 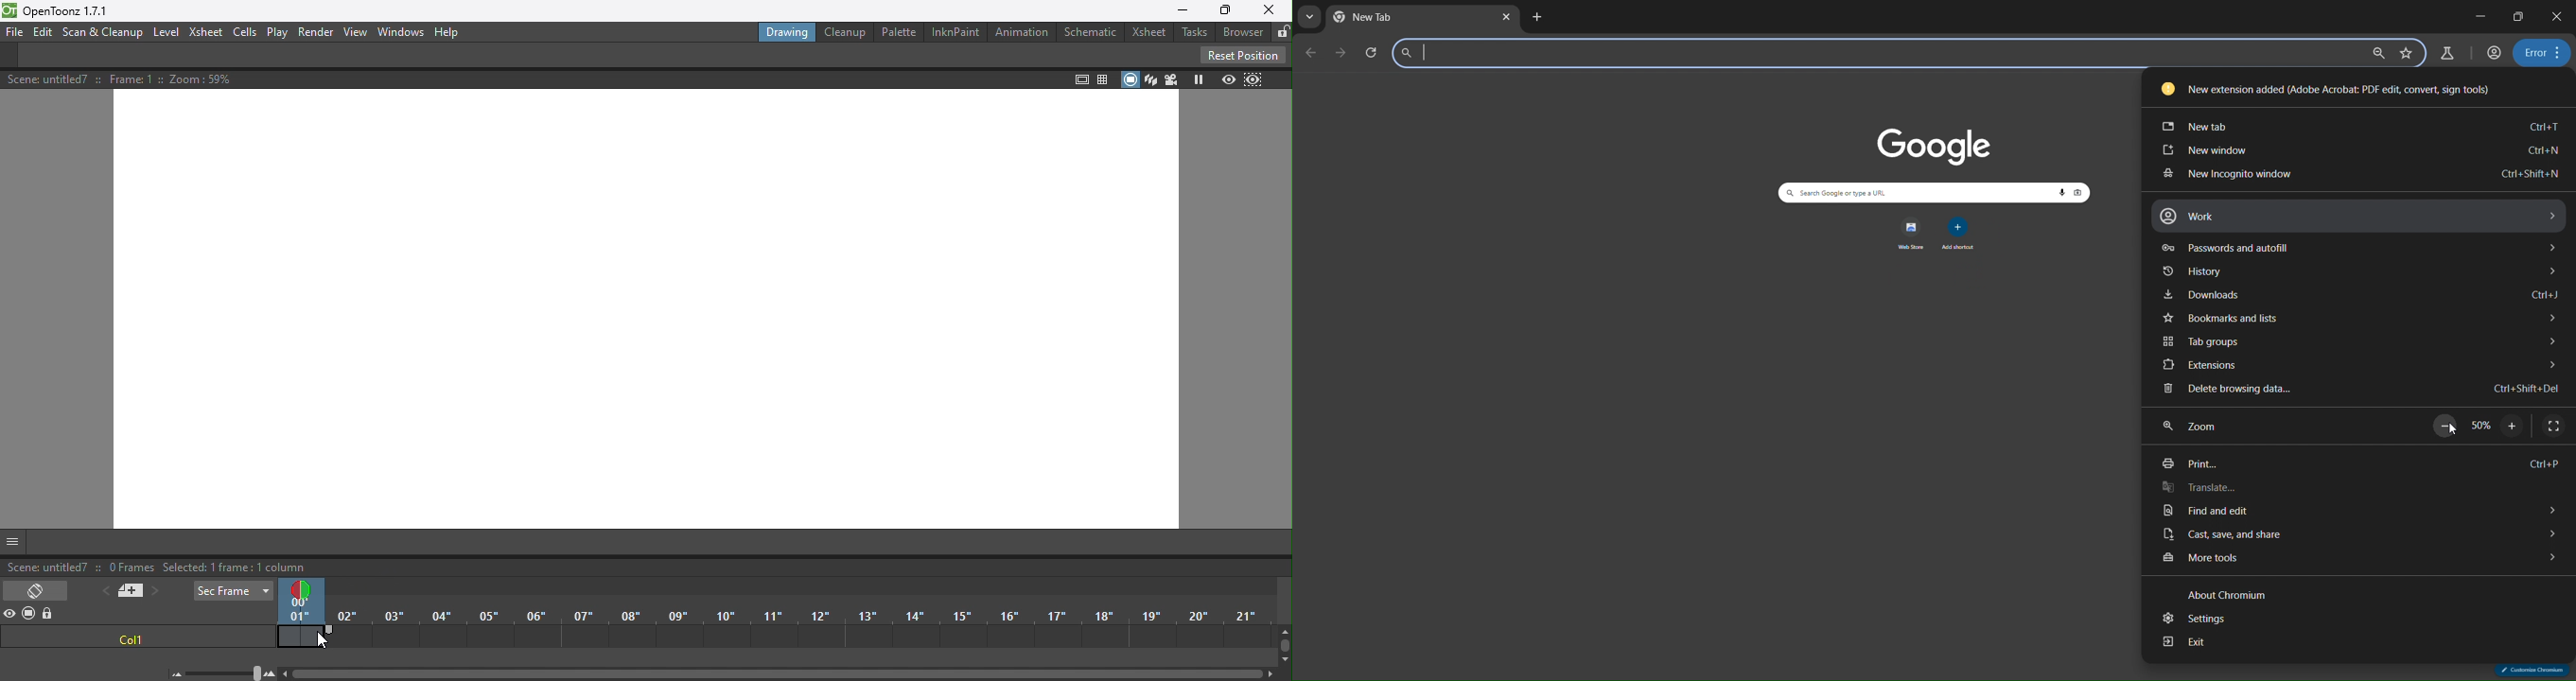 What do you see at coordinates (130, 593) in the screenshot?
I see `New memo` at bounding box center [130, 593].